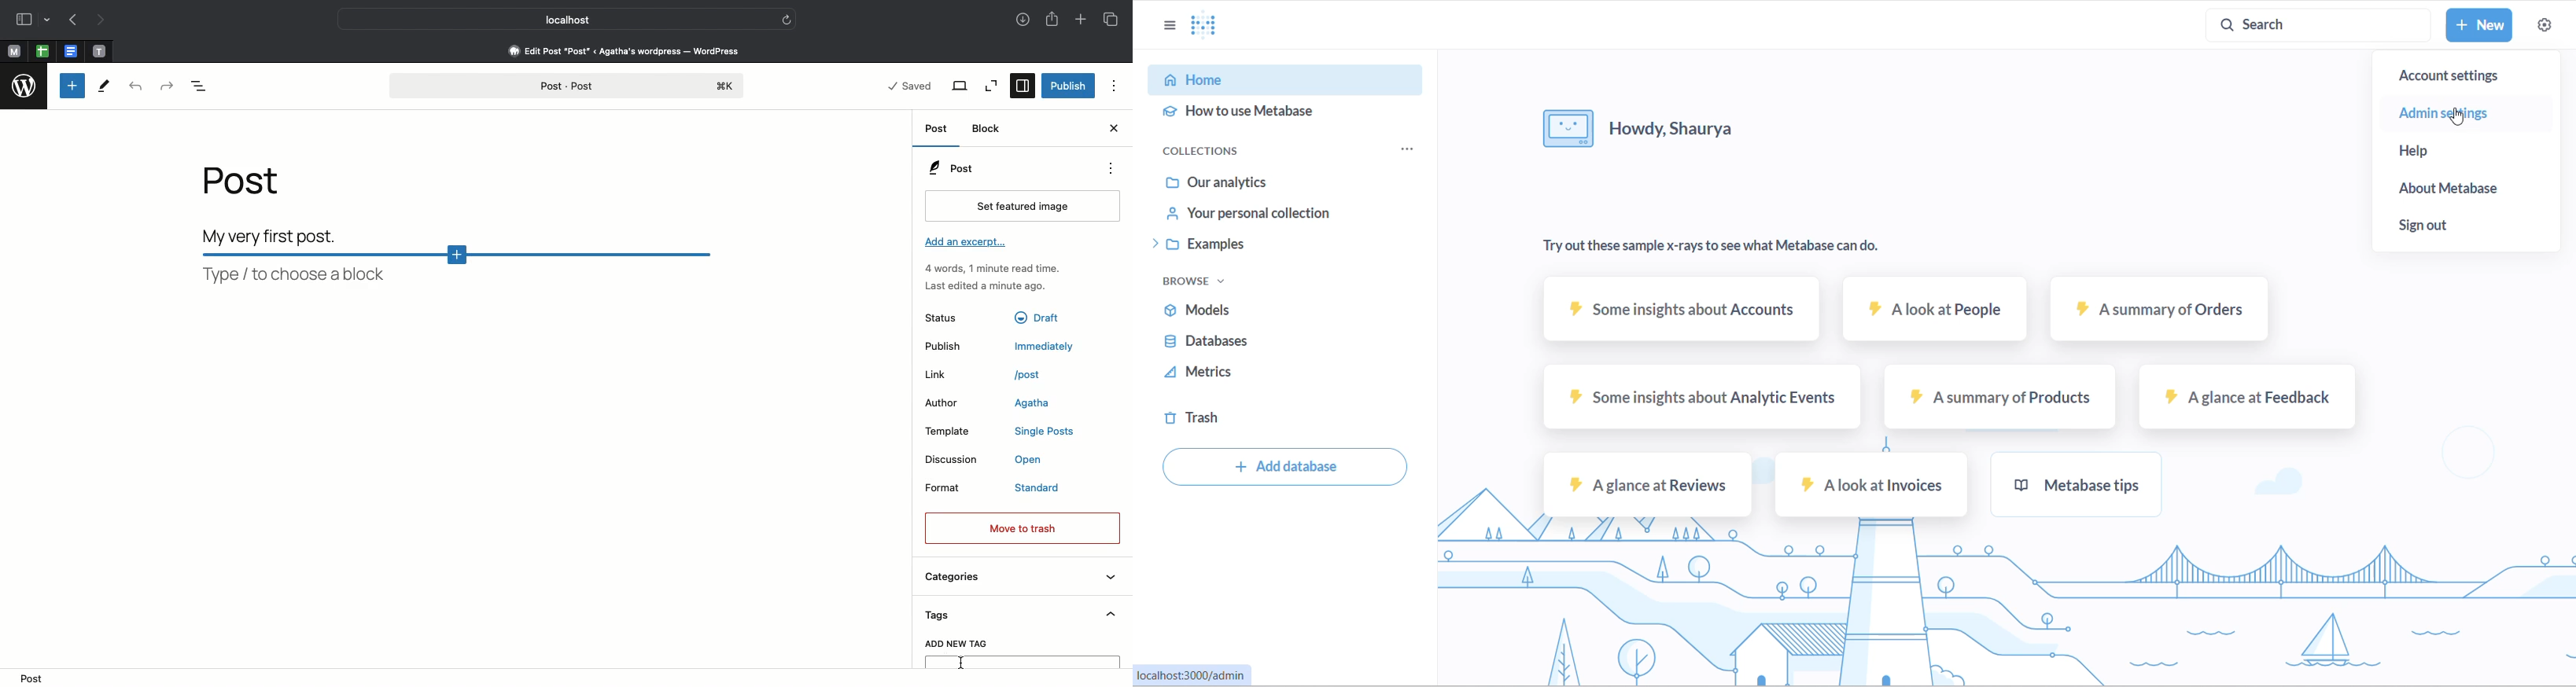 This screenshot has width=2576, height=700. What do you see at coordinates (912, 86) in the screenshot?
I see `Saved` at bounding box center [912, 86].